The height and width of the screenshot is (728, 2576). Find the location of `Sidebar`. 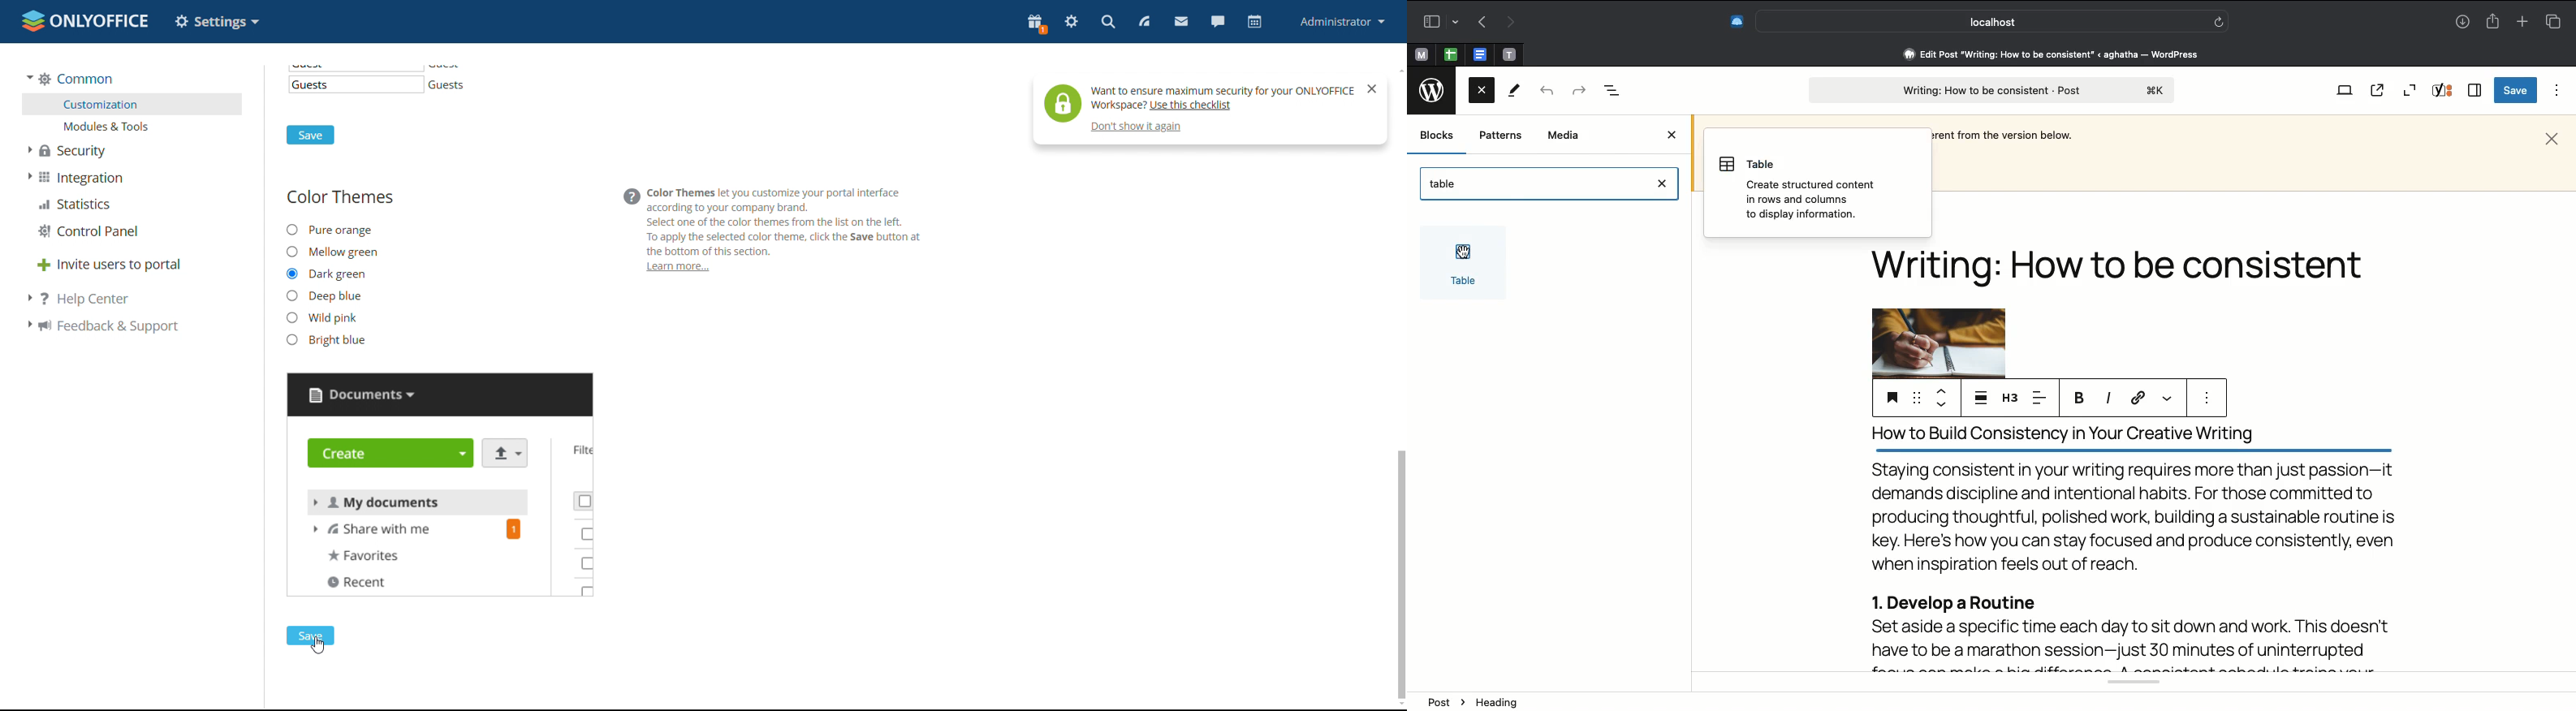

Sidebar is located at coordinates (1437, 21).